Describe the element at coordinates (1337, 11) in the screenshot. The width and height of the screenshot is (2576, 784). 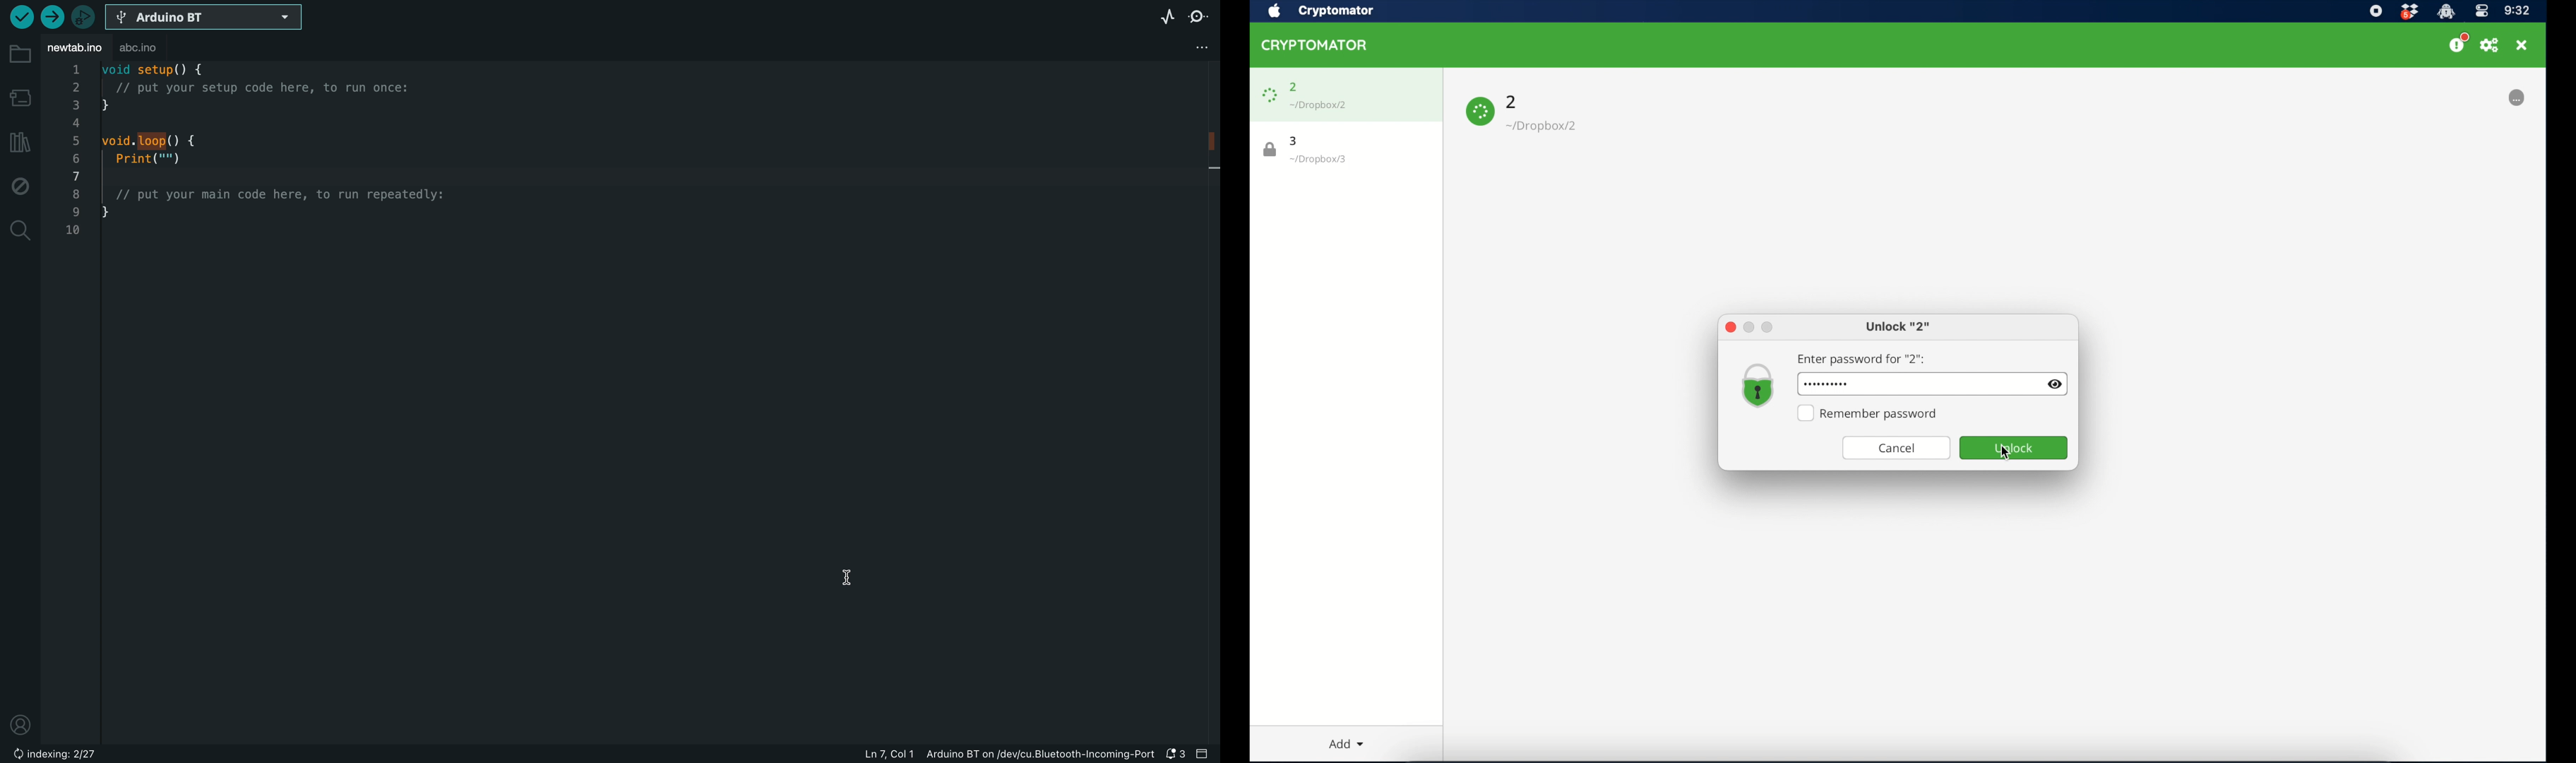
I see `cryptomator` at that location.